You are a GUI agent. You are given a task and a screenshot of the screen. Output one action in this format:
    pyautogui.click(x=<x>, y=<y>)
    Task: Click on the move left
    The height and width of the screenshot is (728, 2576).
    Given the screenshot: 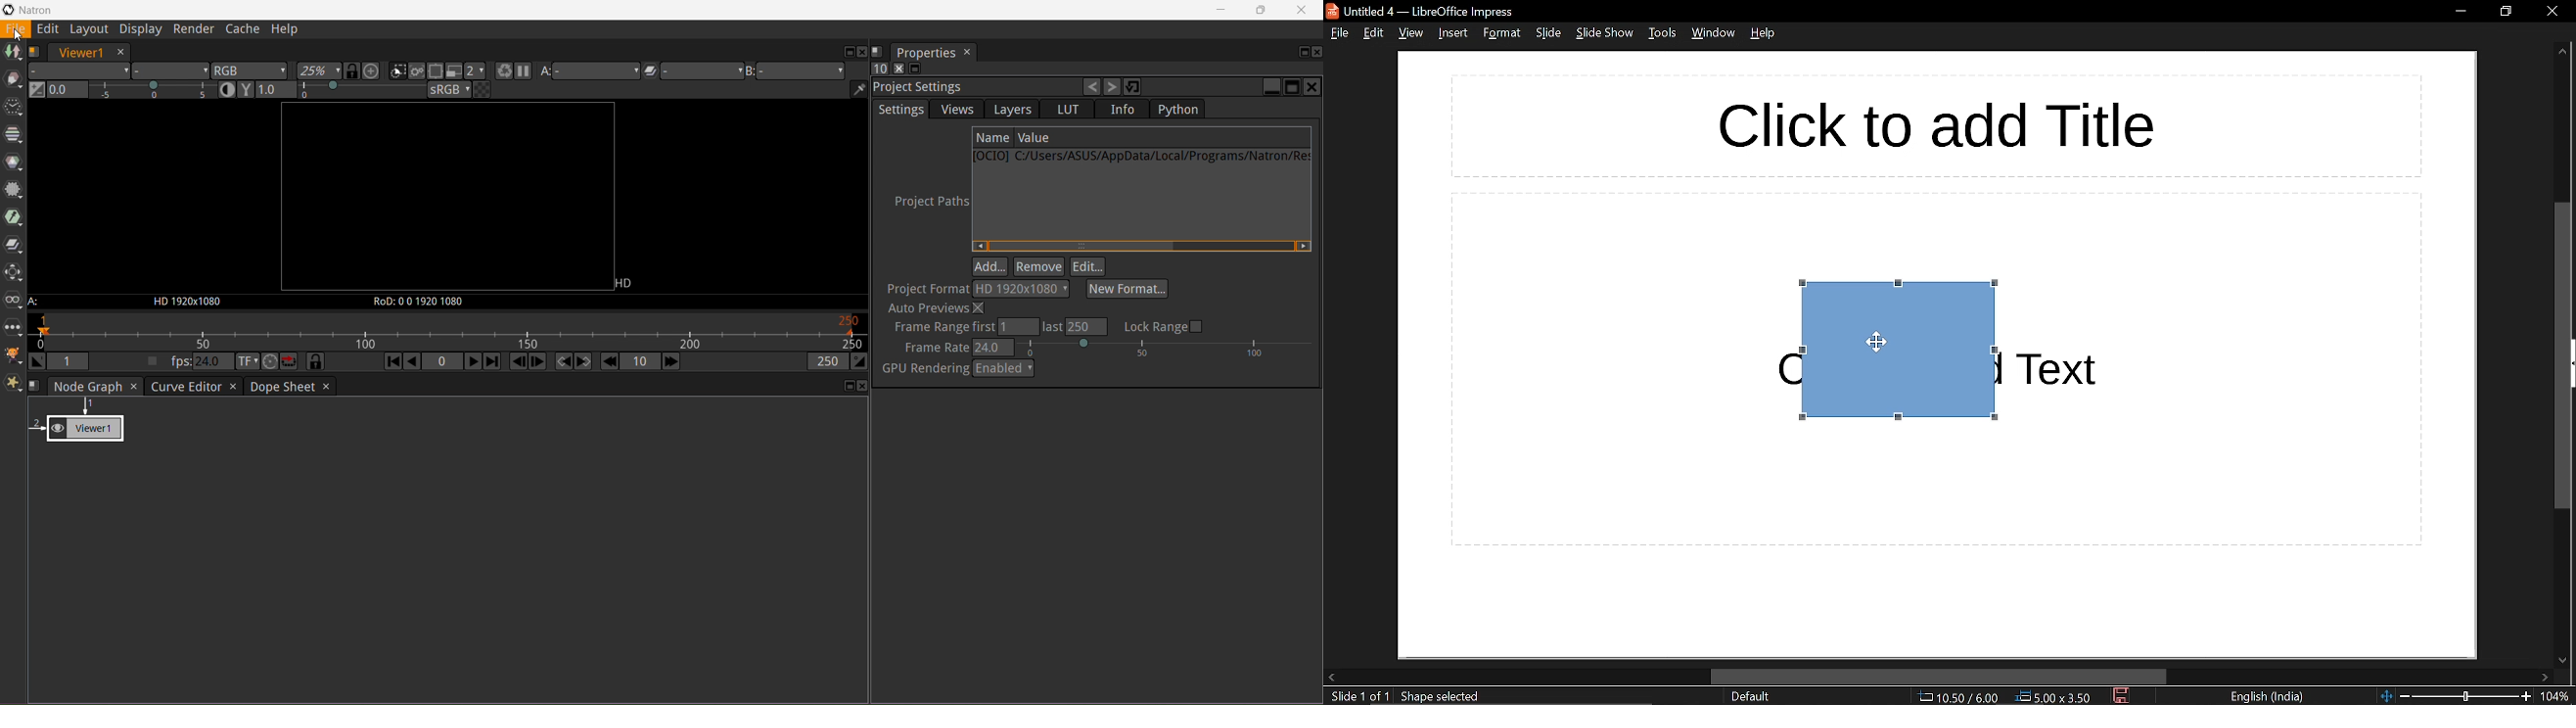 What is the action you would take?
    pyautogui.click(x=1331, y=676)
    